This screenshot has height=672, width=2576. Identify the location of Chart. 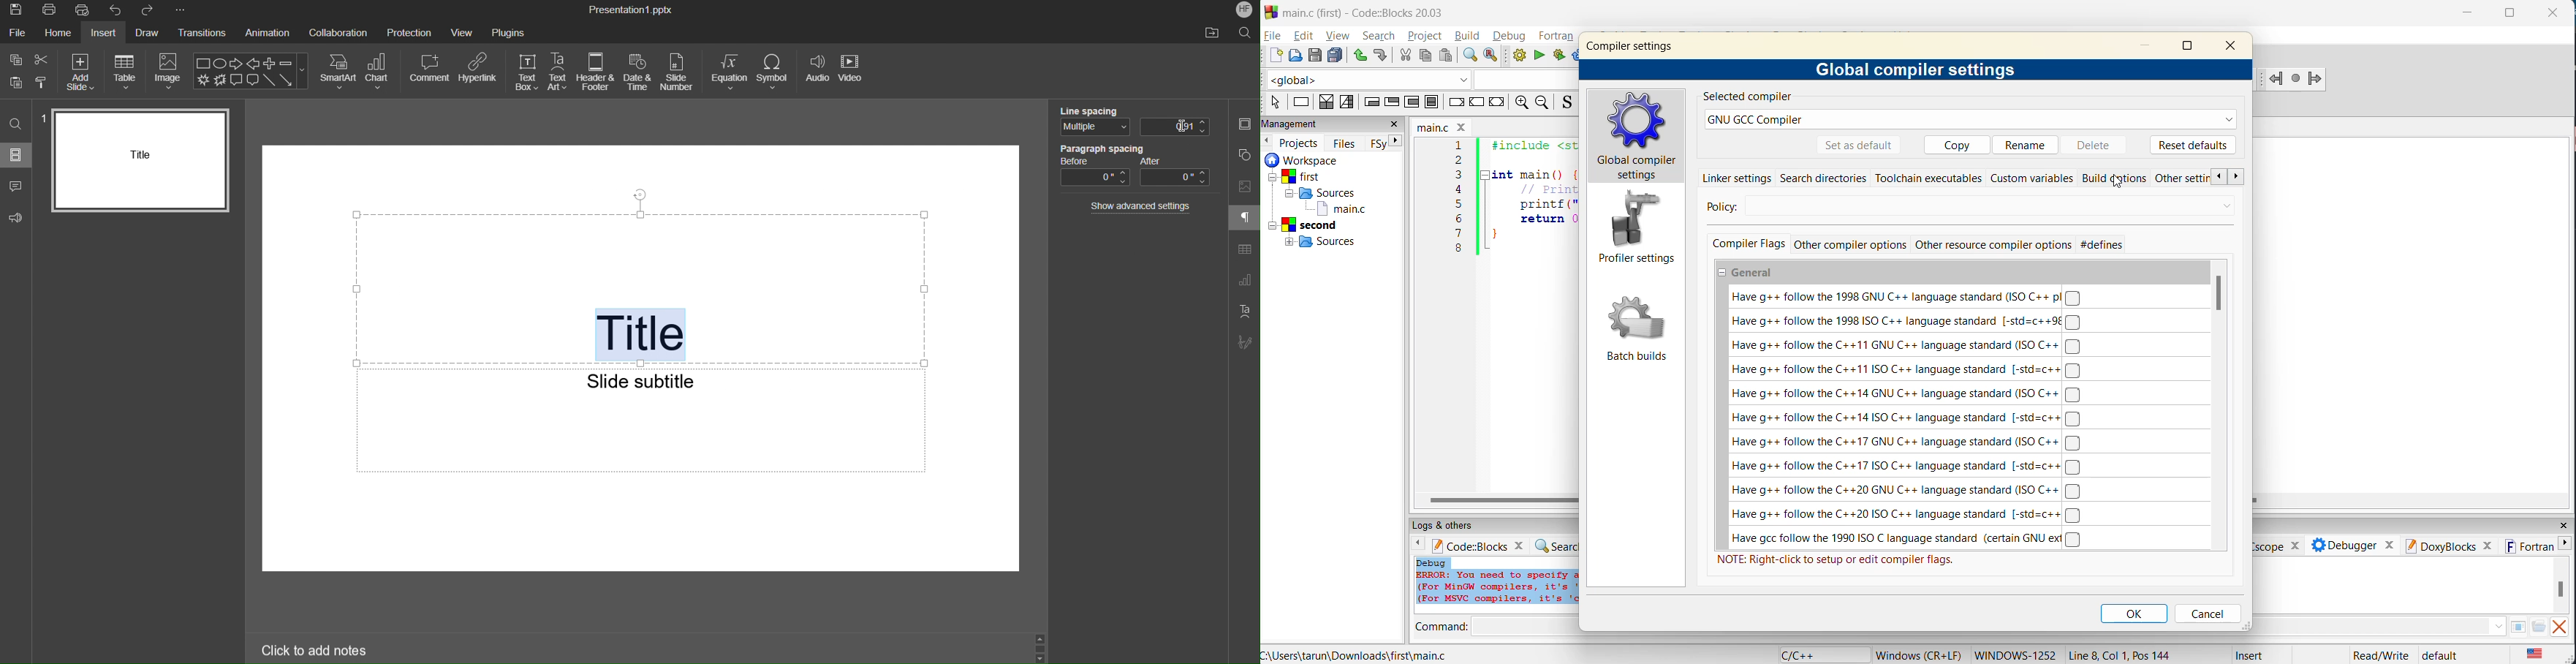
(381, 72).